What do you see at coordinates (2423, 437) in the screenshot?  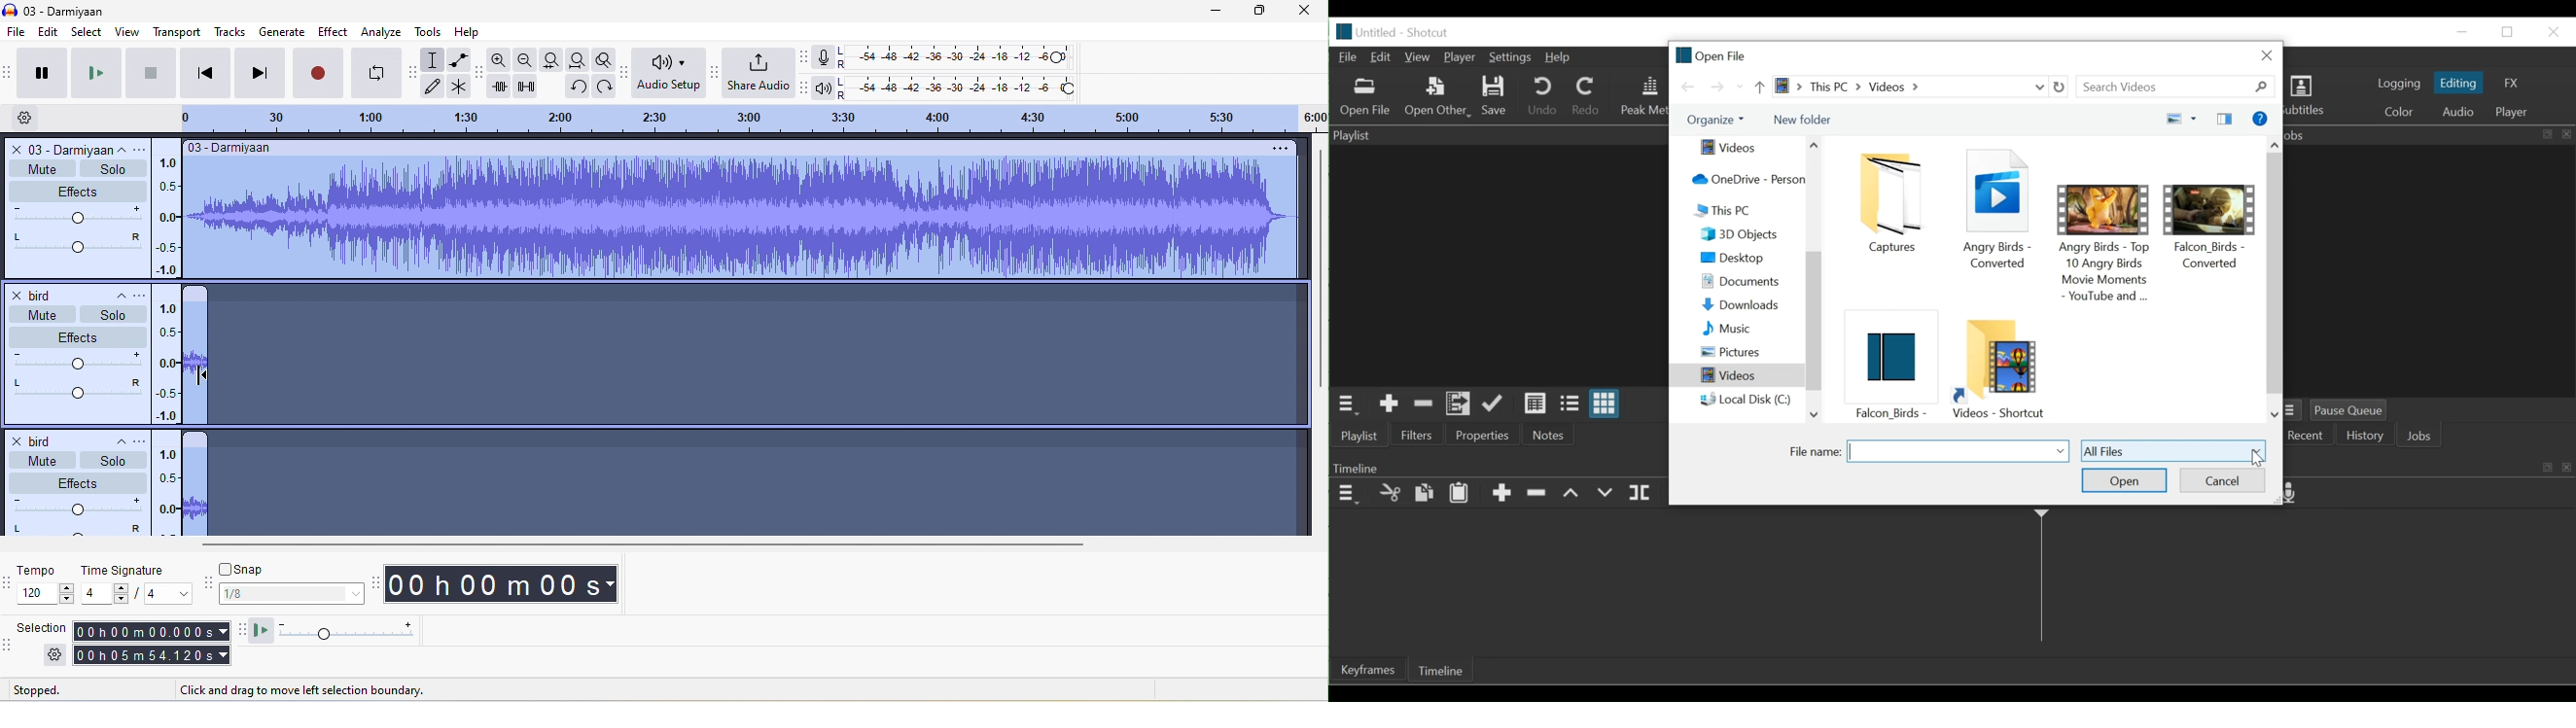 I see `Jobs` at bounding box center [2423, 437].